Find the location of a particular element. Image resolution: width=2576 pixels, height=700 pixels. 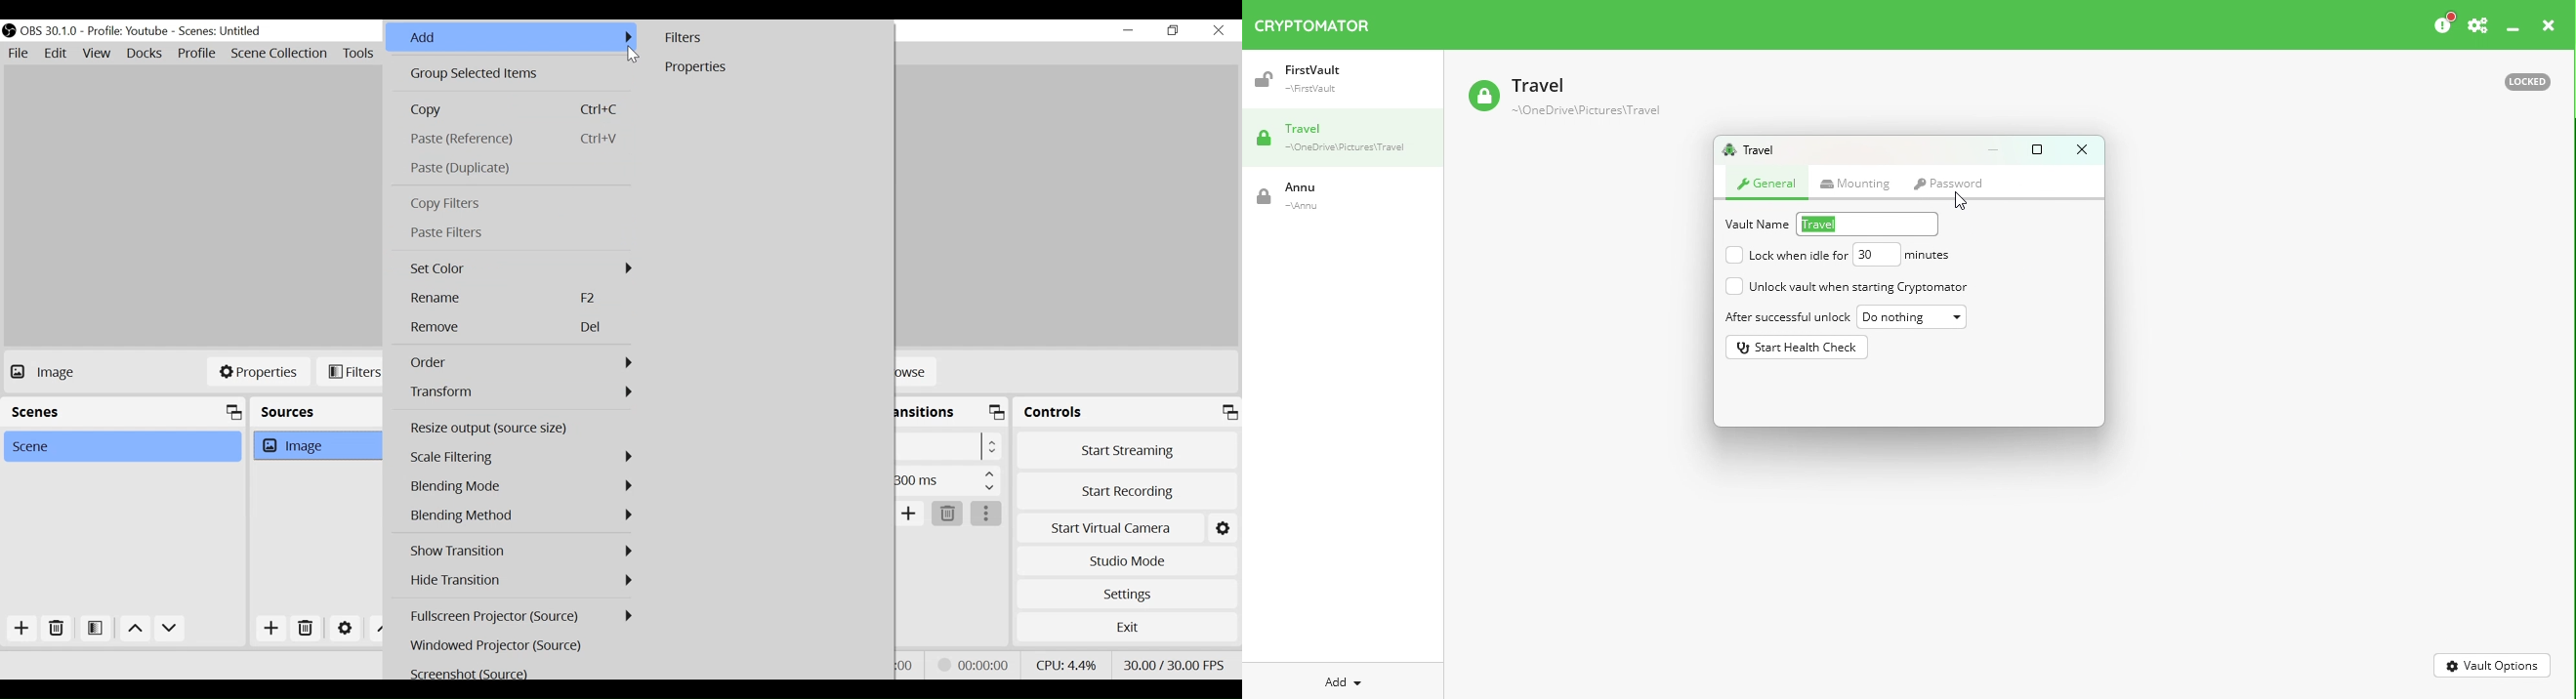

Image is located at coordinates (298, 453).